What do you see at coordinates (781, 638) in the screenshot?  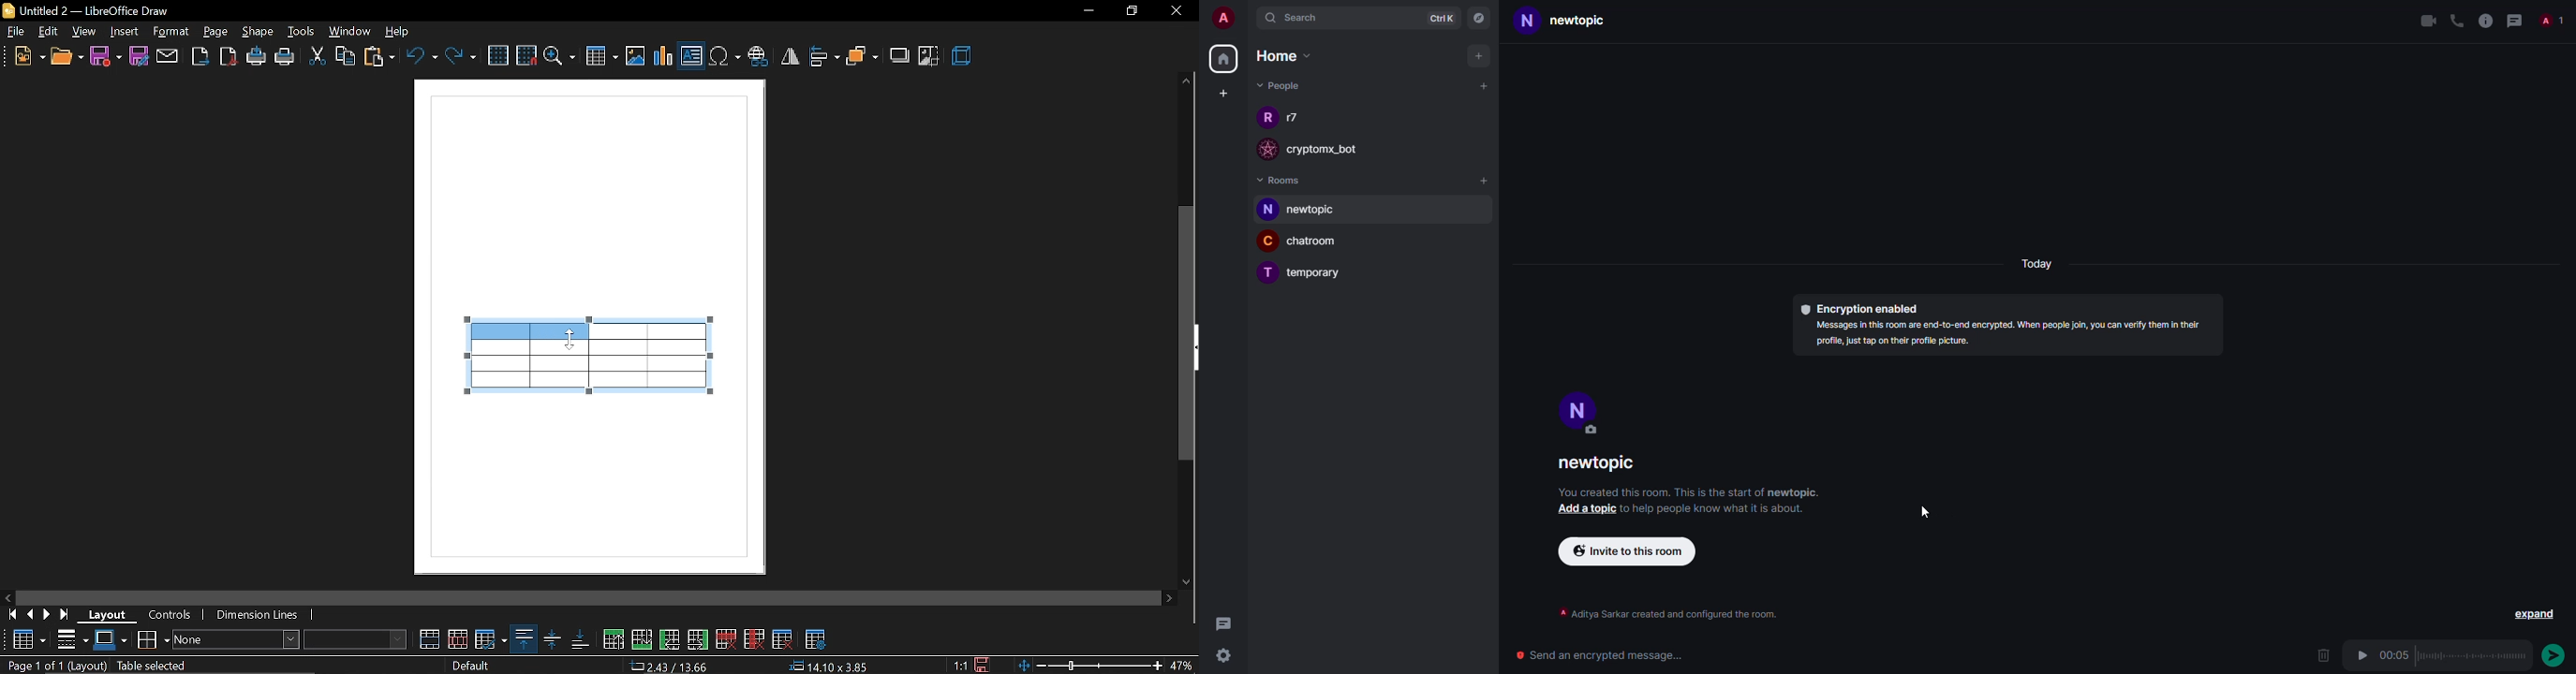 I see `delete table` at bounding box center [781, 638].